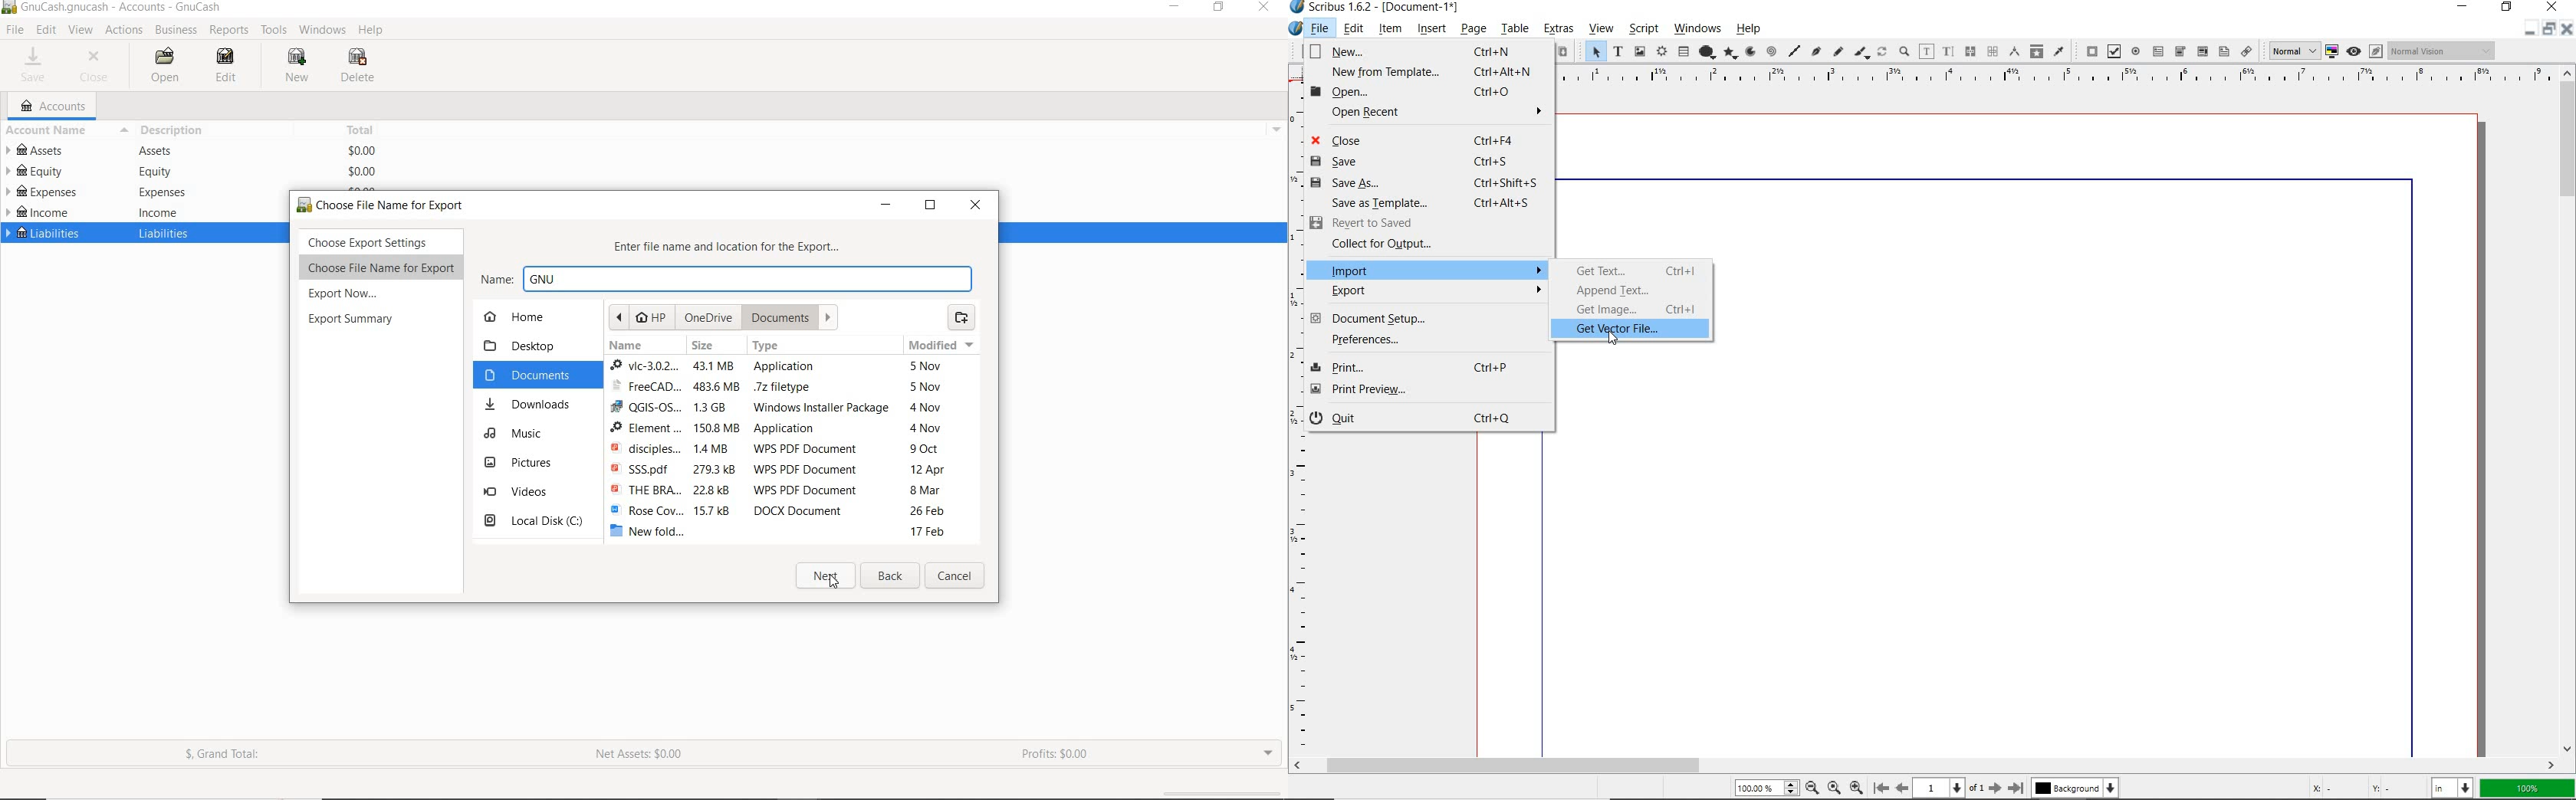  What do you see at coordinates (1432, 244) in the screenshot?
I see `Collect for Output...` at bounding box center [1432, 244].